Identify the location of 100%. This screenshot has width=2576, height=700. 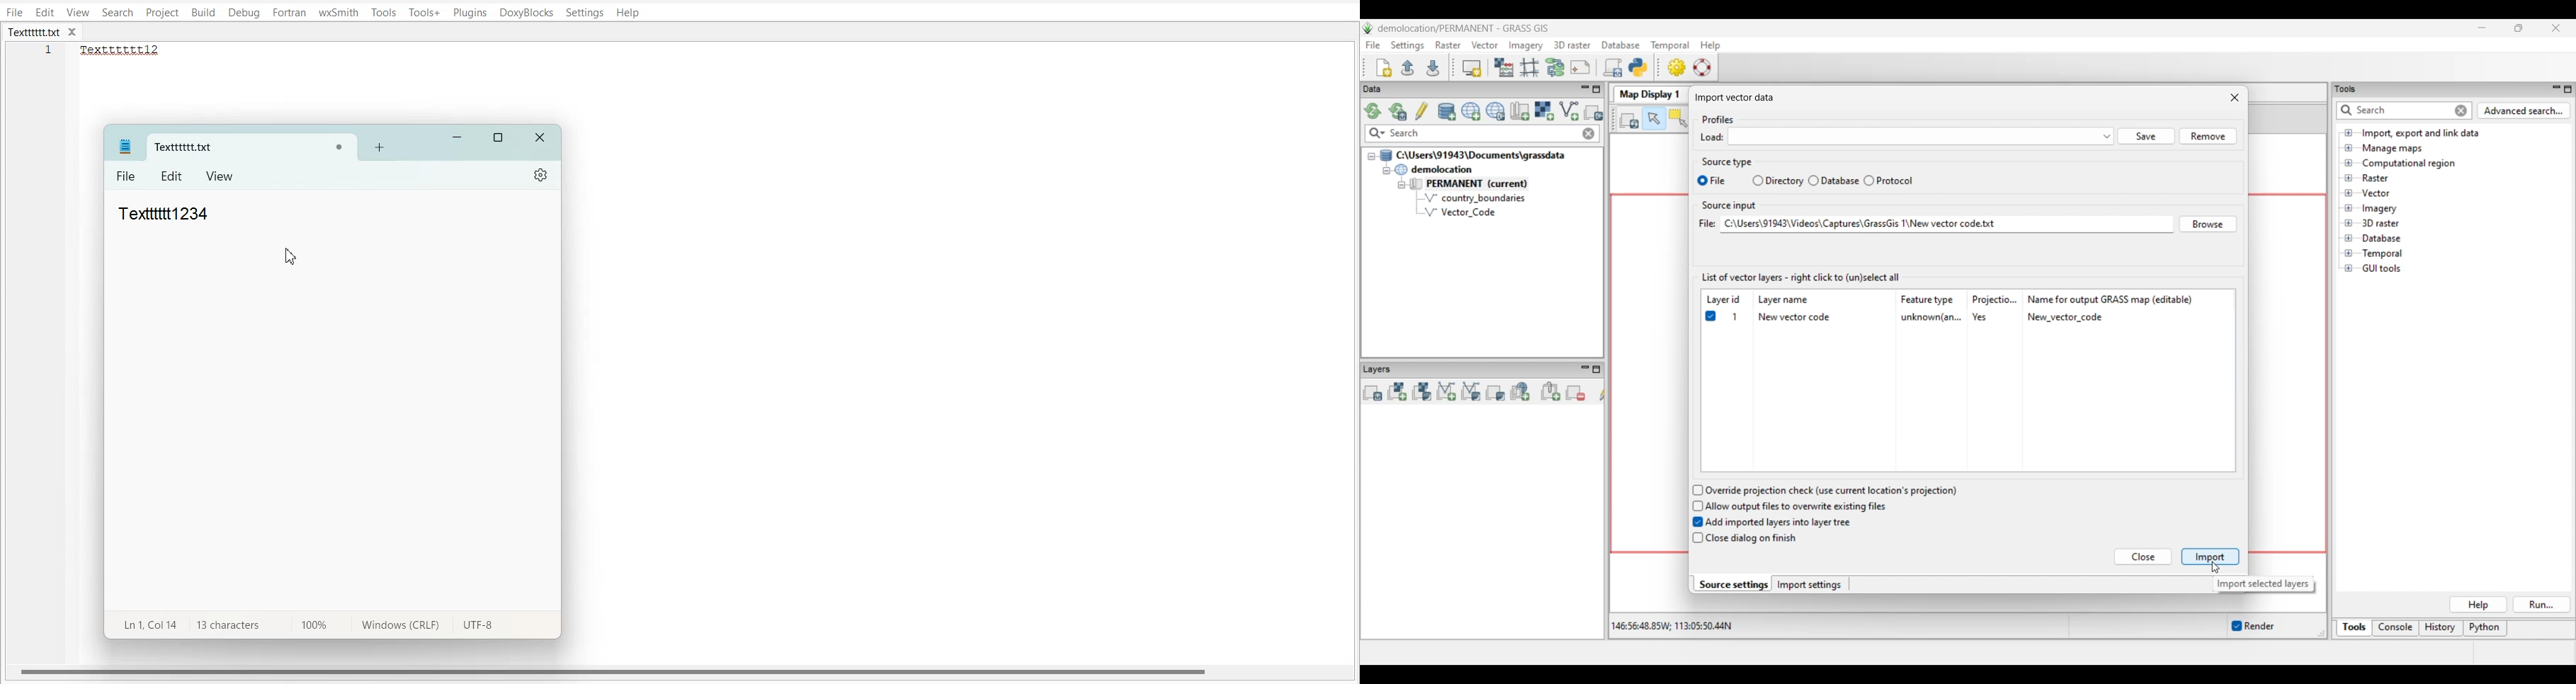
(310, 624).